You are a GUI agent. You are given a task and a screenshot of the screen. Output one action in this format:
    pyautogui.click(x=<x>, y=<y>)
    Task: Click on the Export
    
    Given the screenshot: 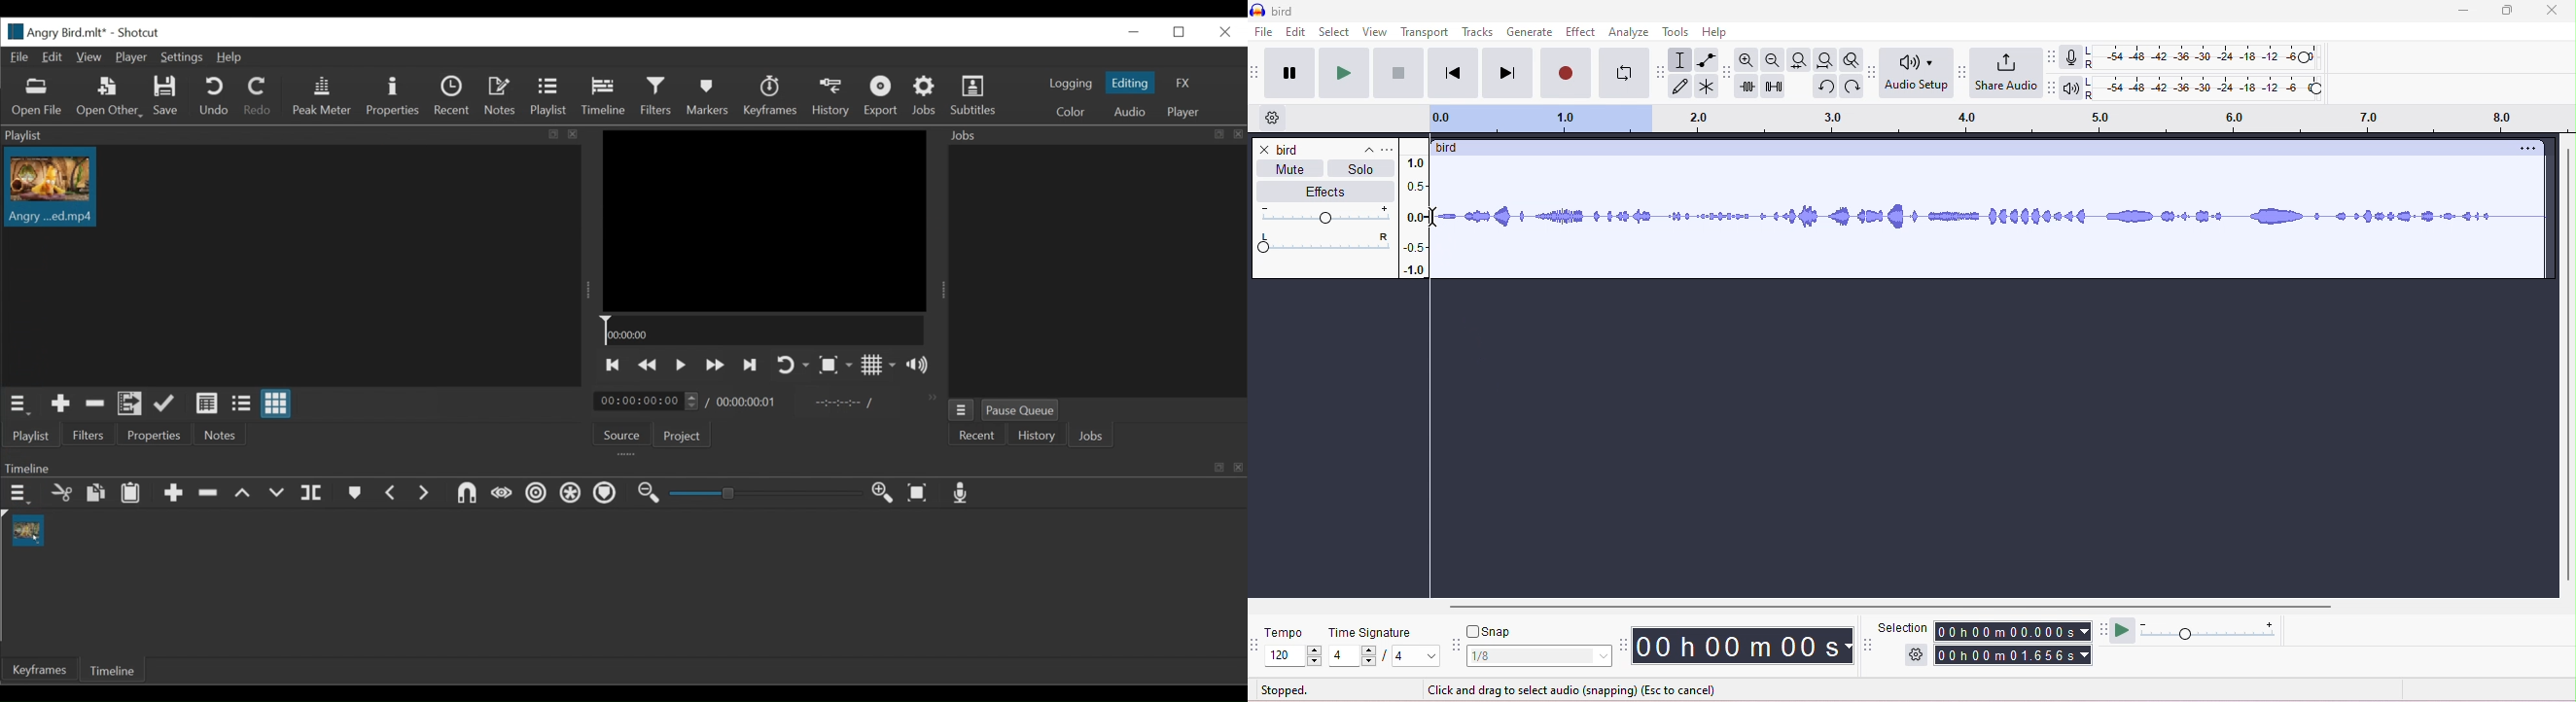 What is the action you would take?
    pyautogui.click(x=882, y=97)
    